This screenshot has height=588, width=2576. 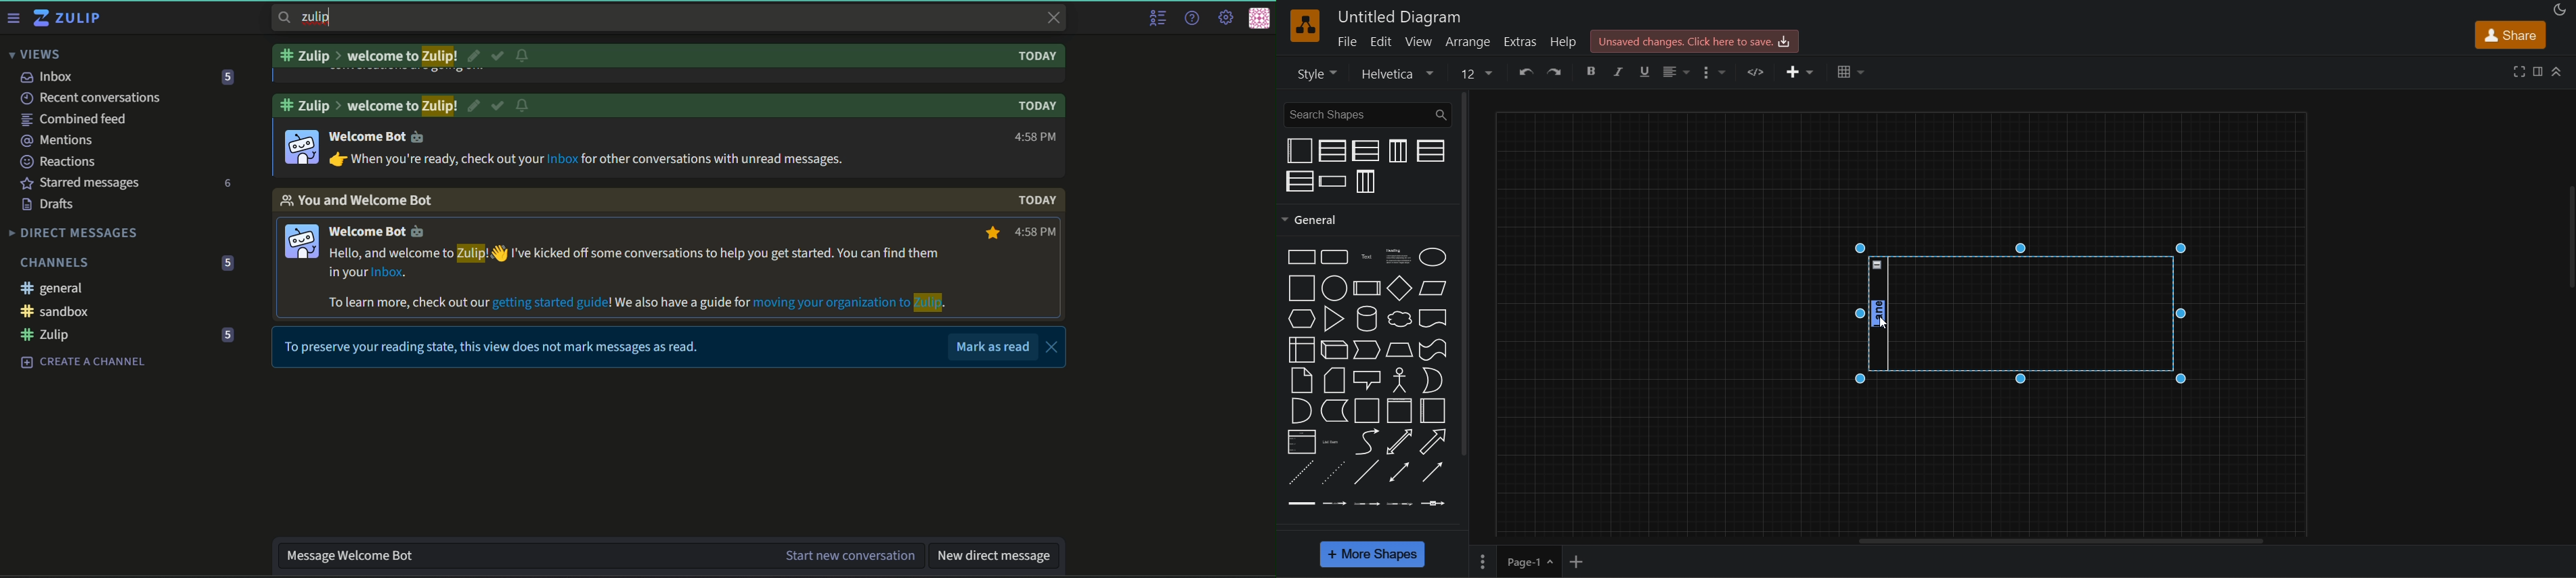 What do you see at coordinates (1301, 443) in the screenshot?
I see `list` at bounding box center [1301, 443].